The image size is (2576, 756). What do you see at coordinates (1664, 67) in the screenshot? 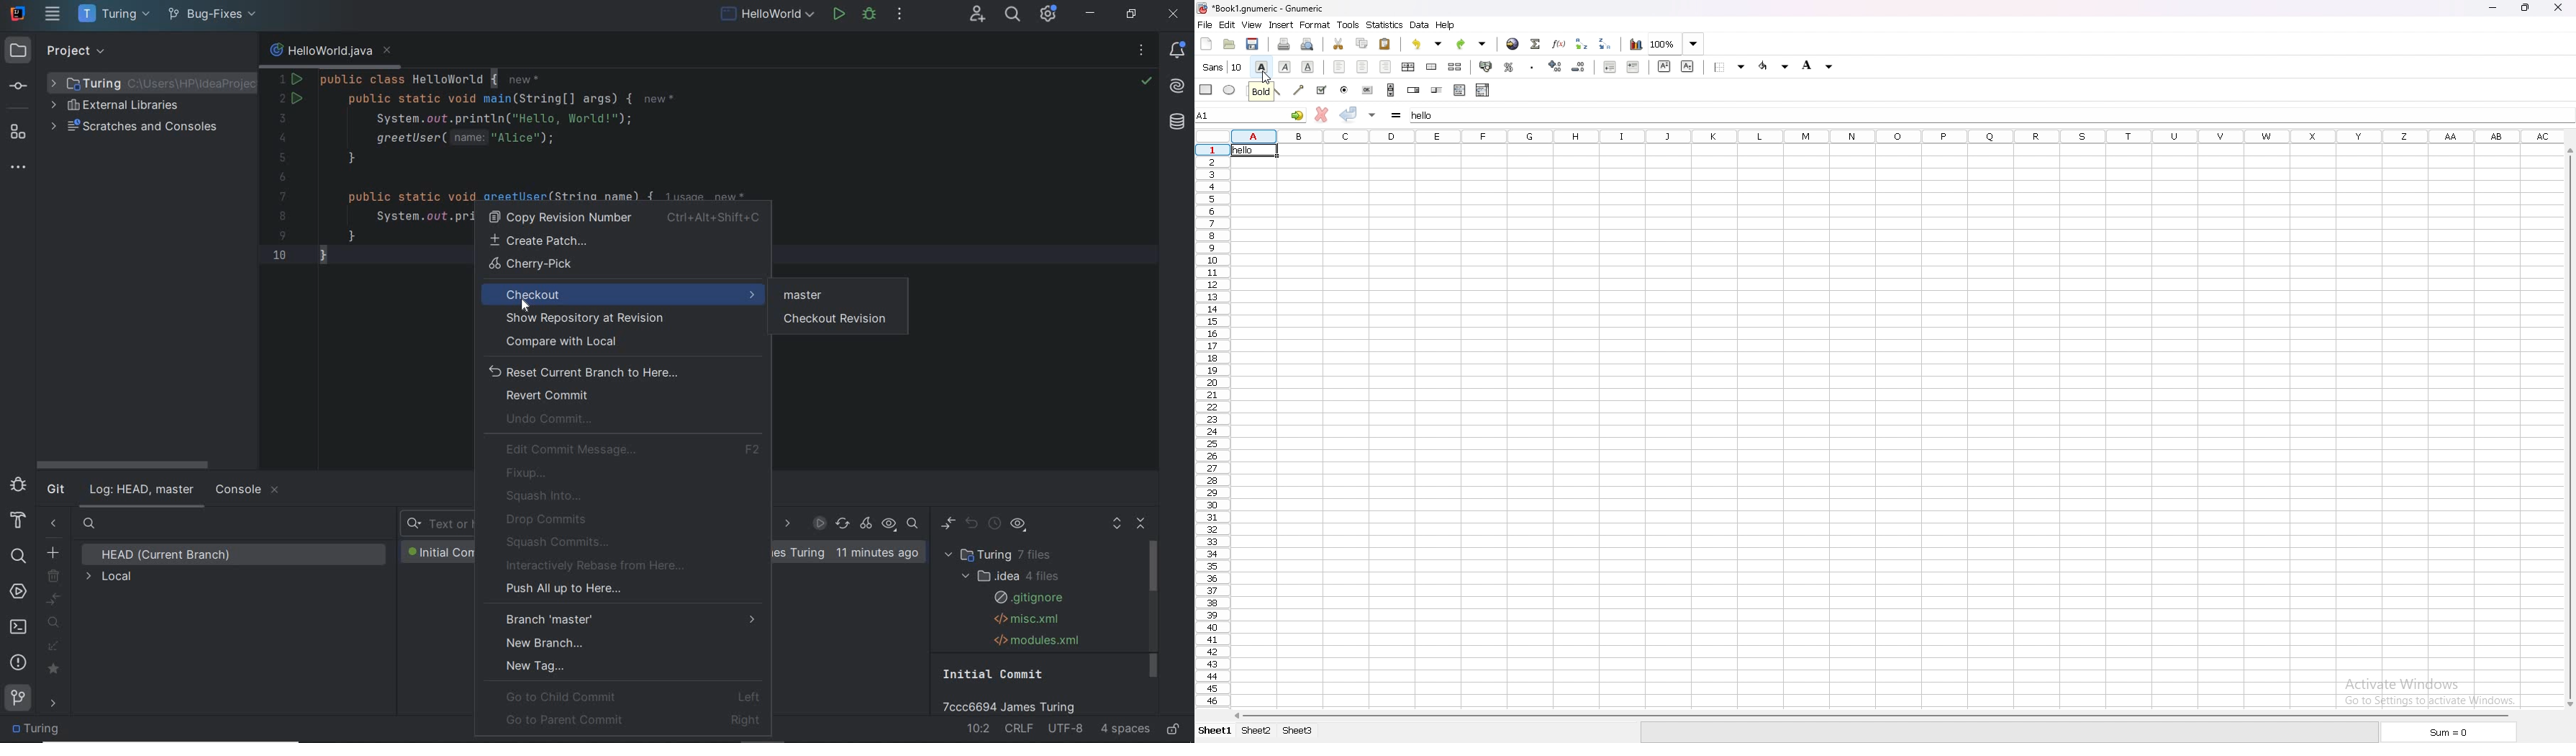
I see `superscript` at bounding box center [1664, 67].